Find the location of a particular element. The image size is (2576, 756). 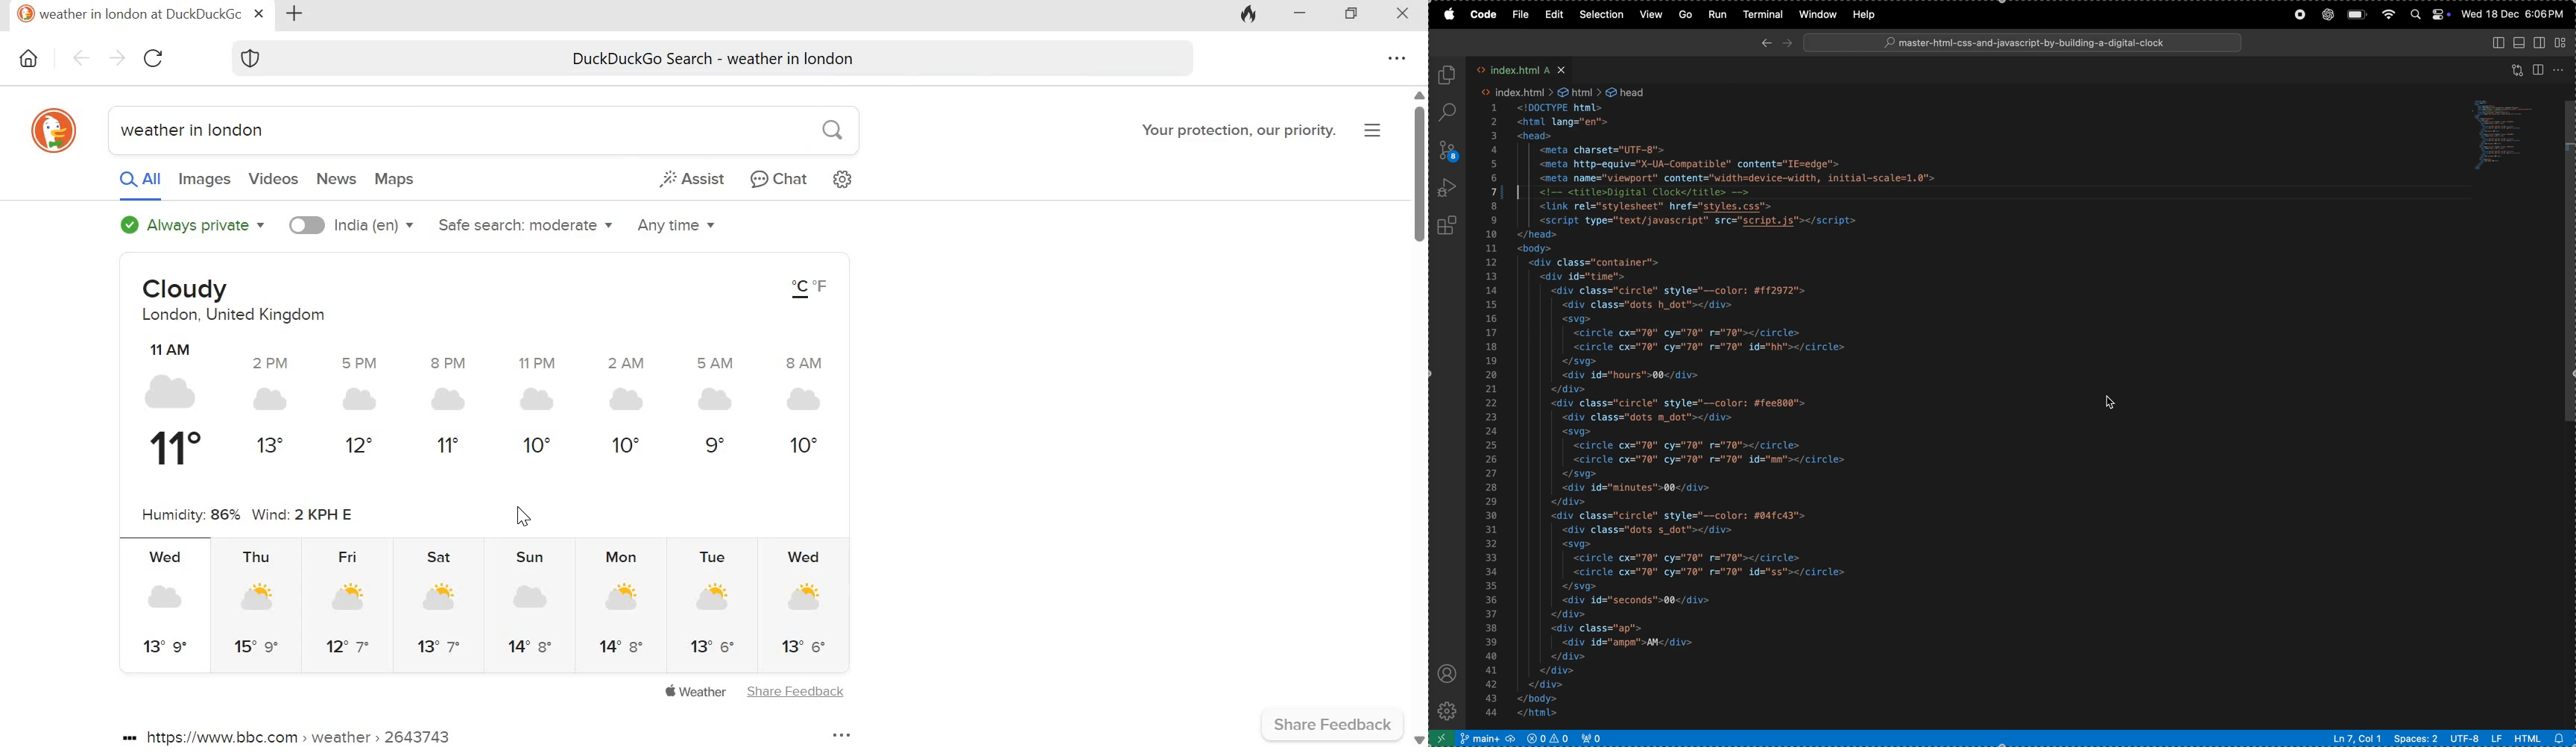

spaces 2 is located at coordinates (2415, 738).